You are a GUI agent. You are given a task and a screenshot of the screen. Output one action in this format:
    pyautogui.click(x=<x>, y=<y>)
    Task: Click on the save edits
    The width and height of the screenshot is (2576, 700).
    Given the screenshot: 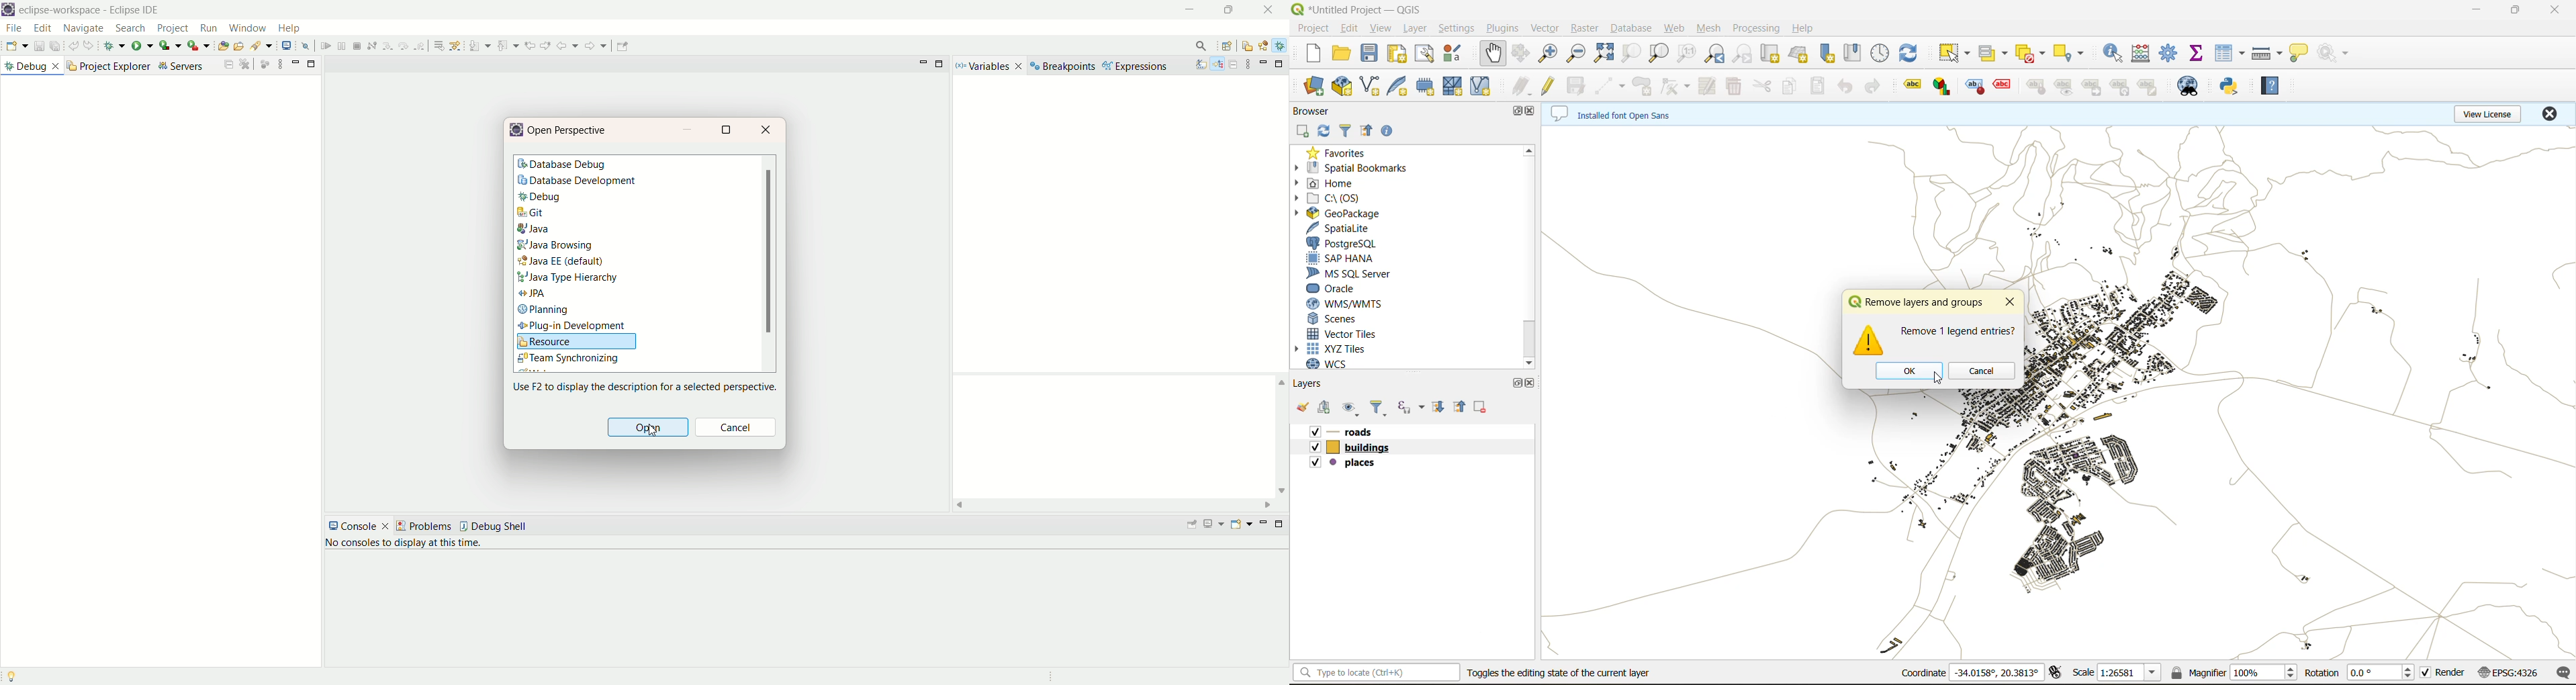 What is the action you would take?
    pyautogui.click(x=1581, y=88)
    